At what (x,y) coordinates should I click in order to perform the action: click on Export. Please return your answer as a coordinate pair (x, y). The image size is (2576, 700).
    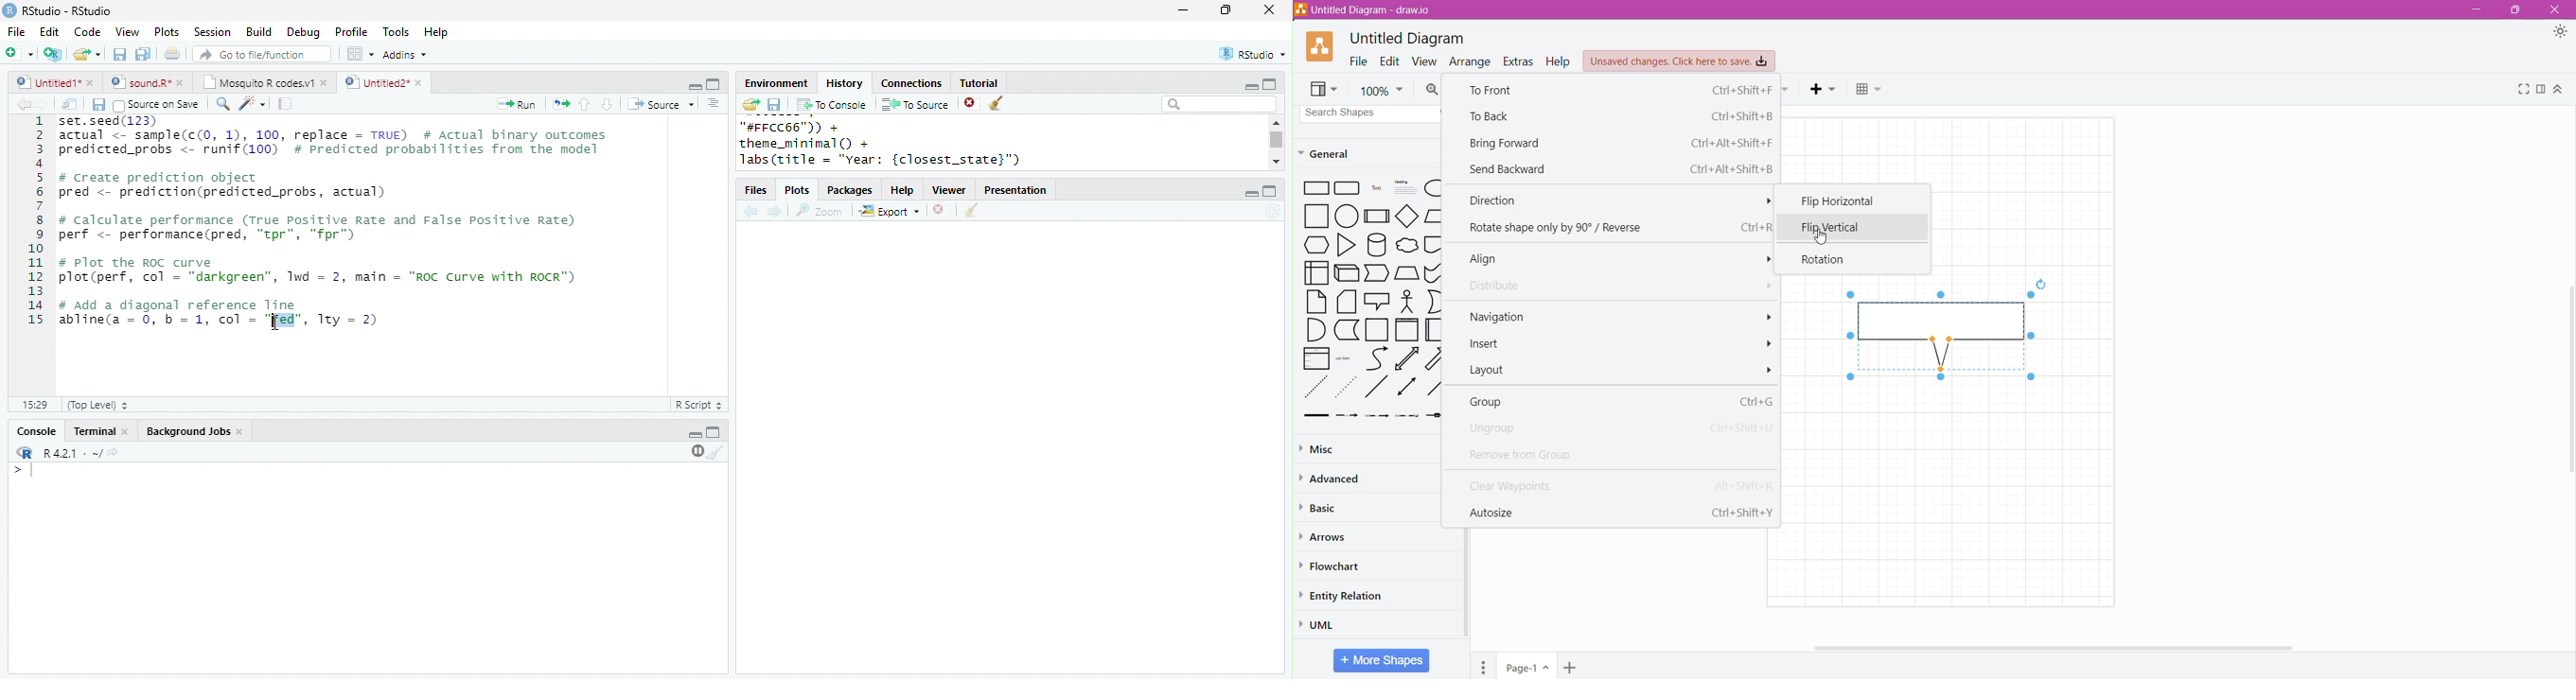
    Looking at the image, I should click on (891, 212).